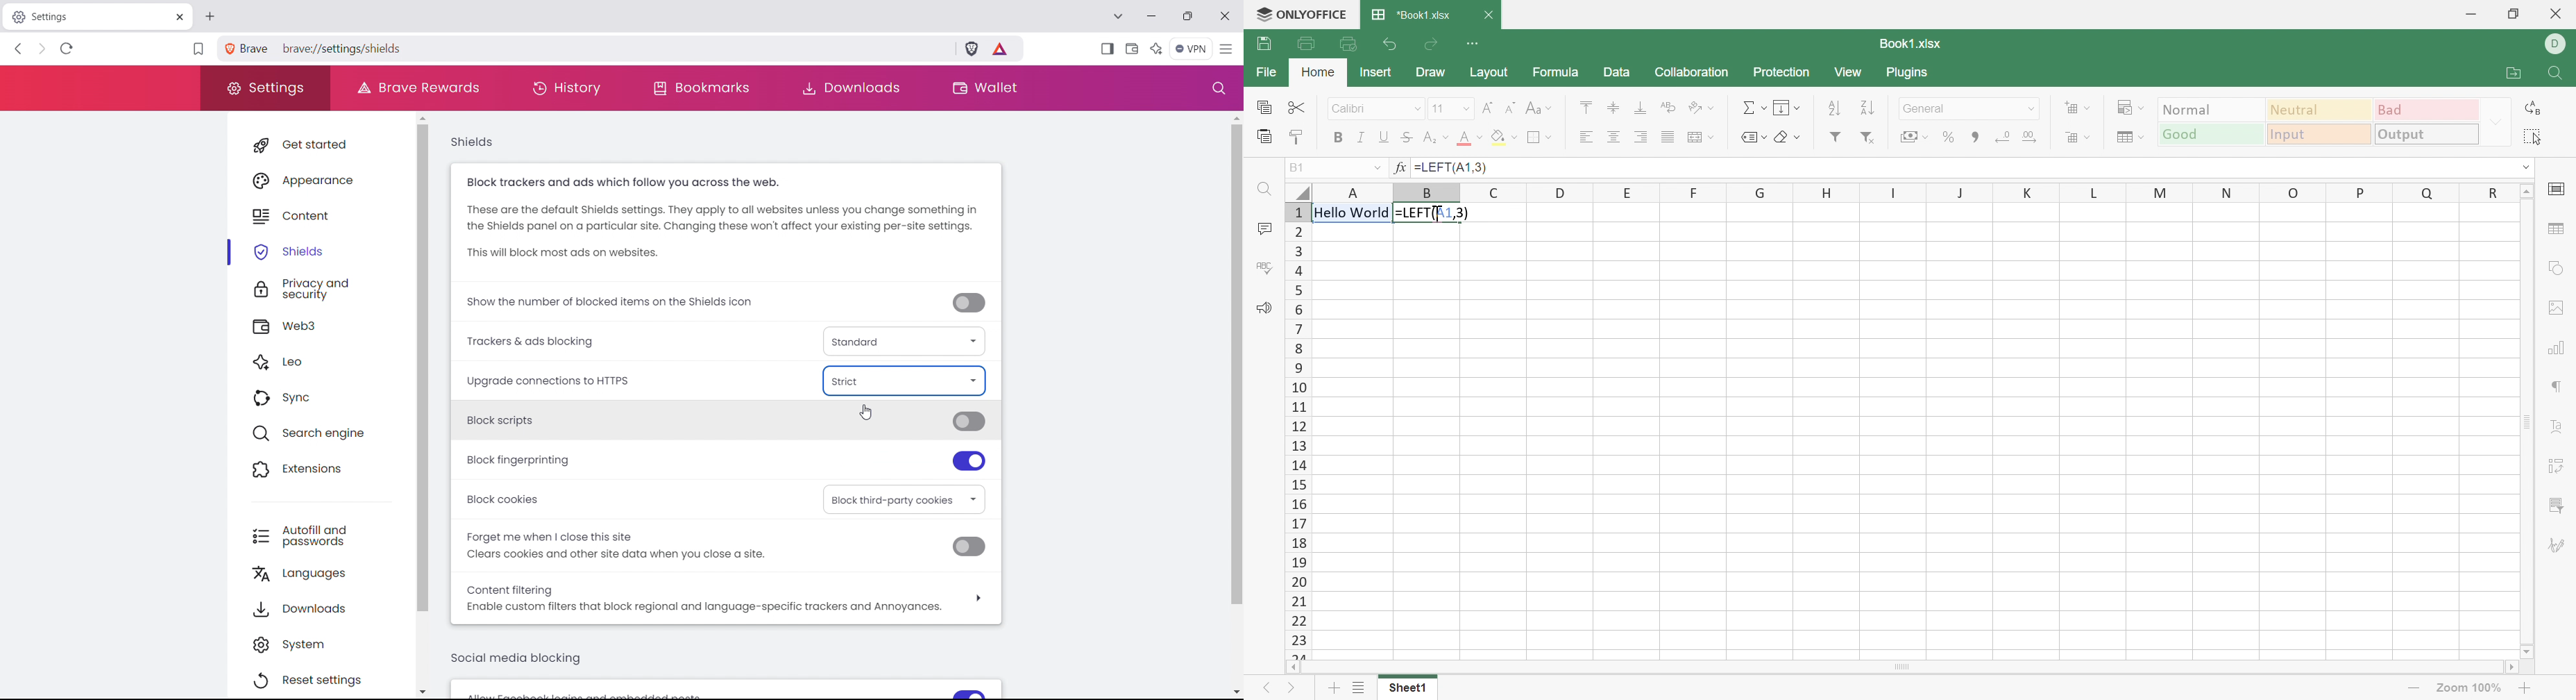  What do you see at coordinates (2427, 108) in the screenshot?
I see `Bad` at bounding box center [2427, 108].